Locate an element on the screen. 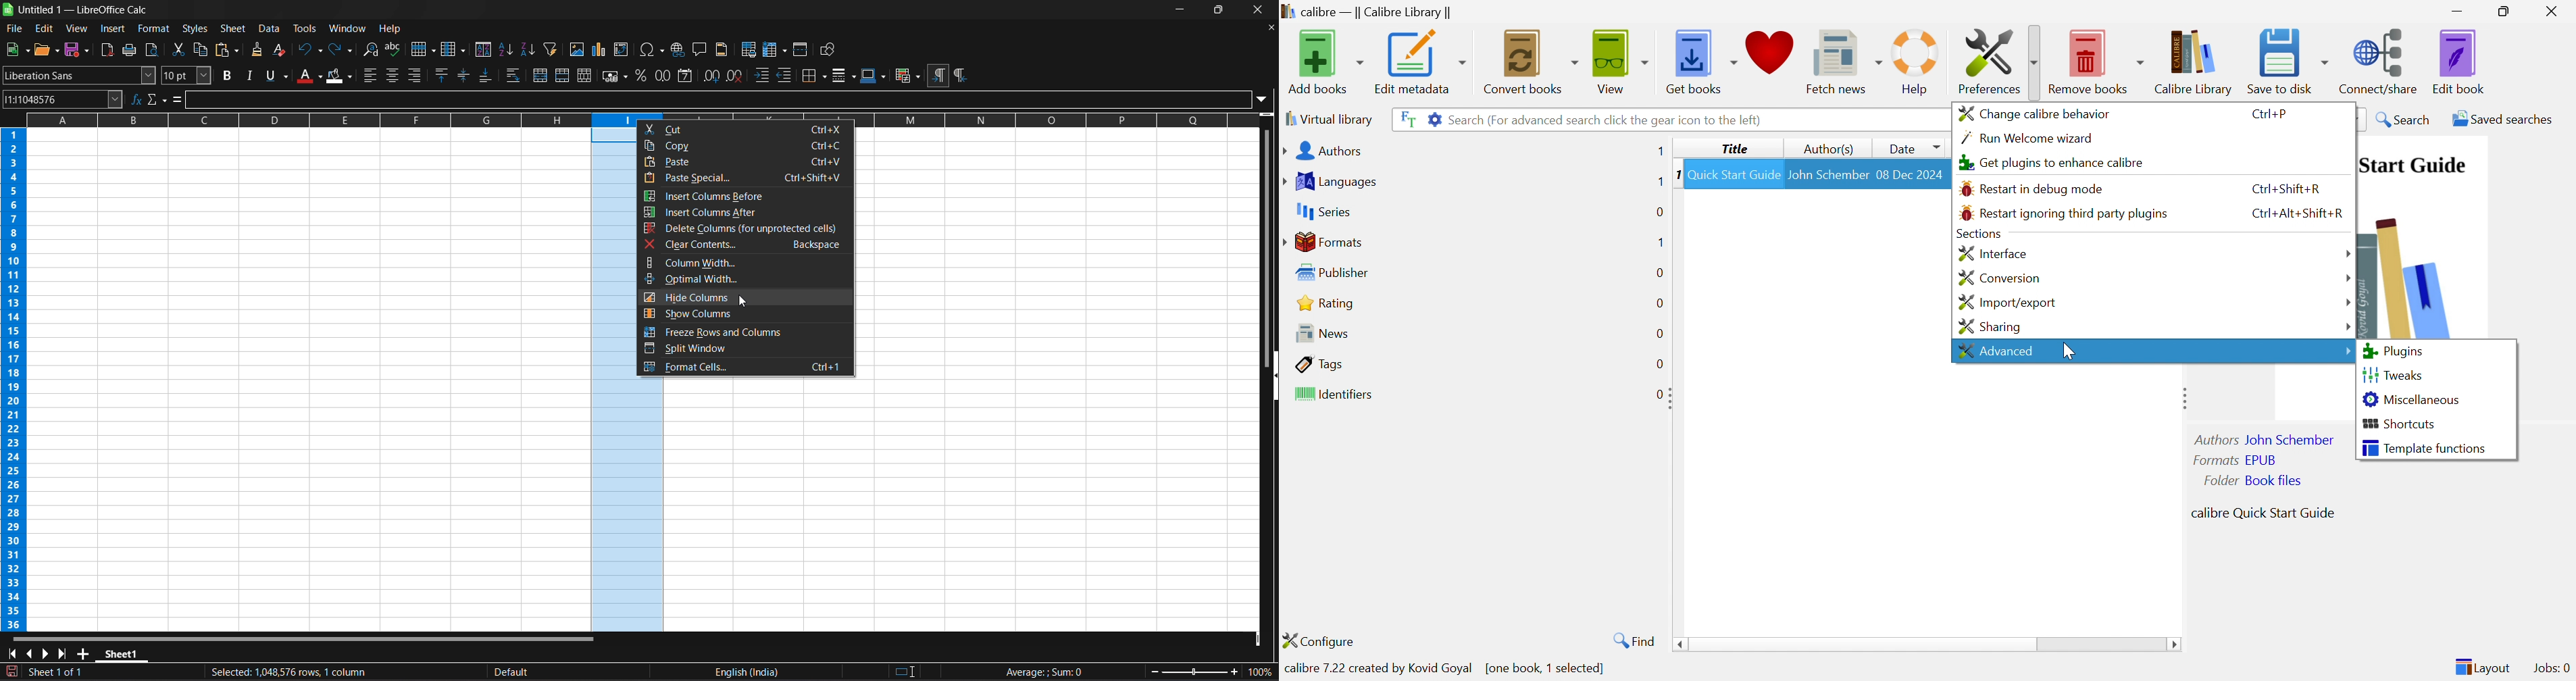  clone formatting is located at coordinates (259, 49).